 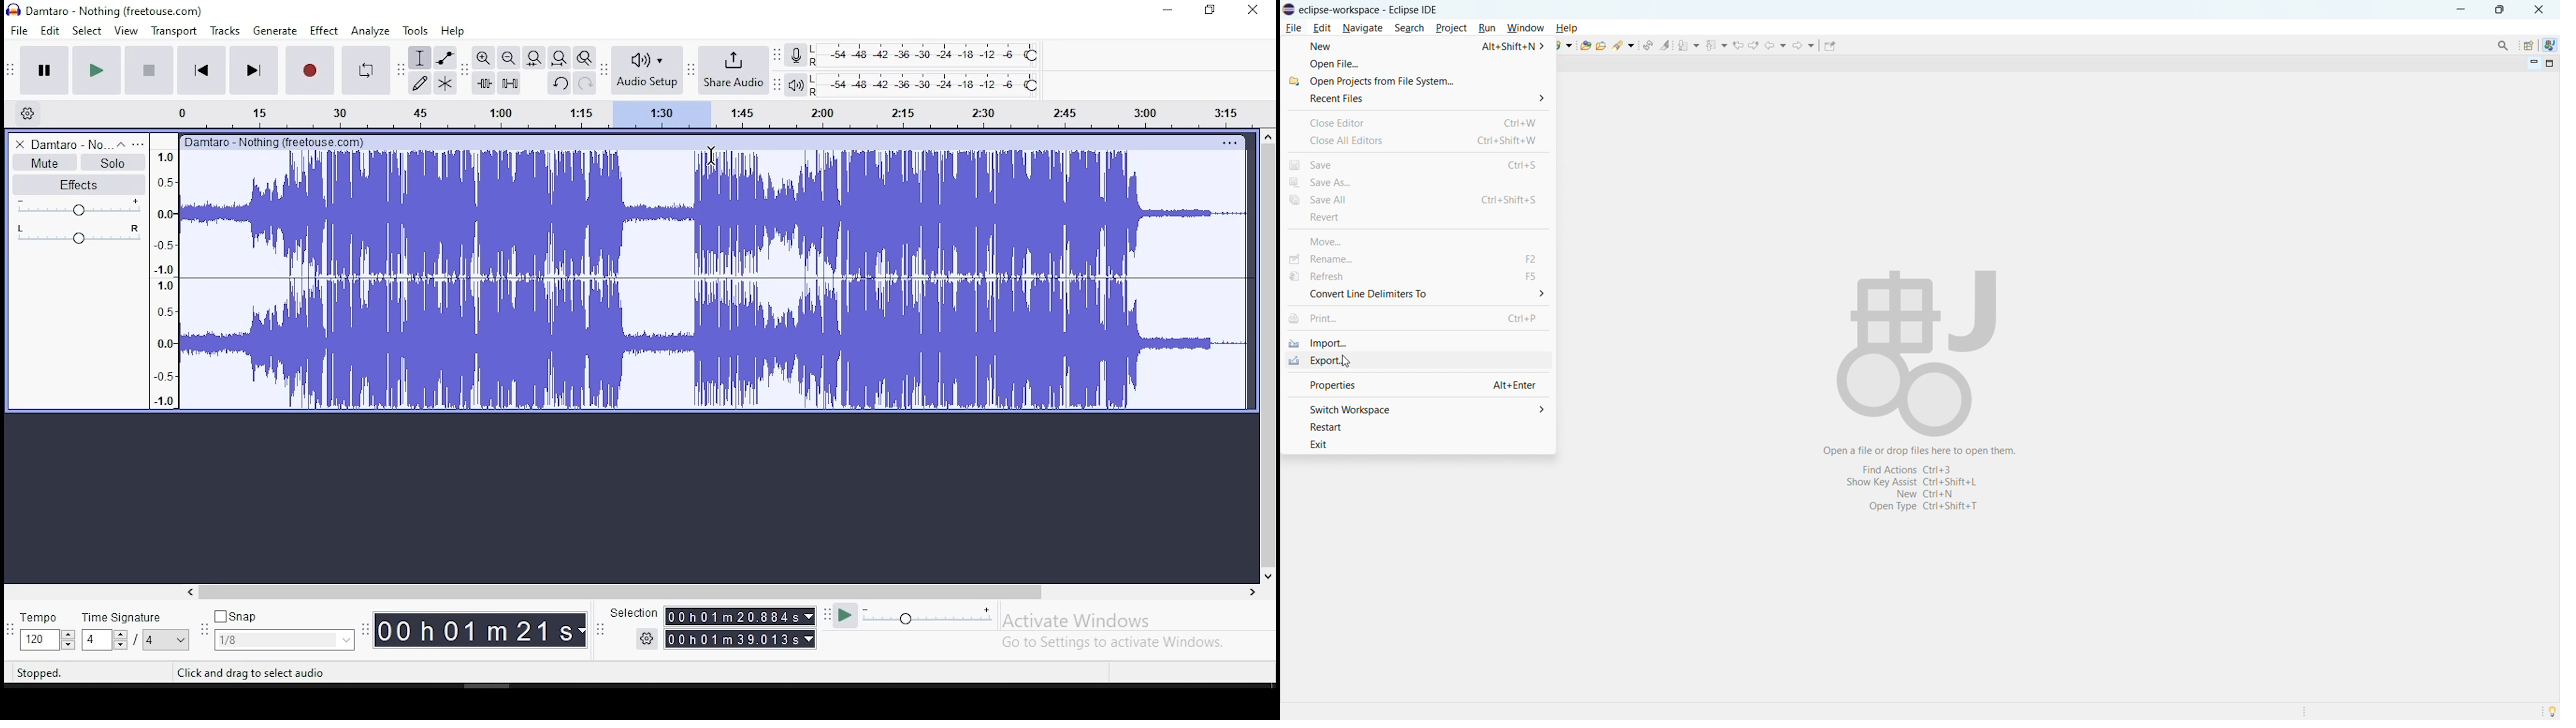 What do you see at coordinates (8, 629) in the screenshot?
I see `` at bounding box center [8, 629].